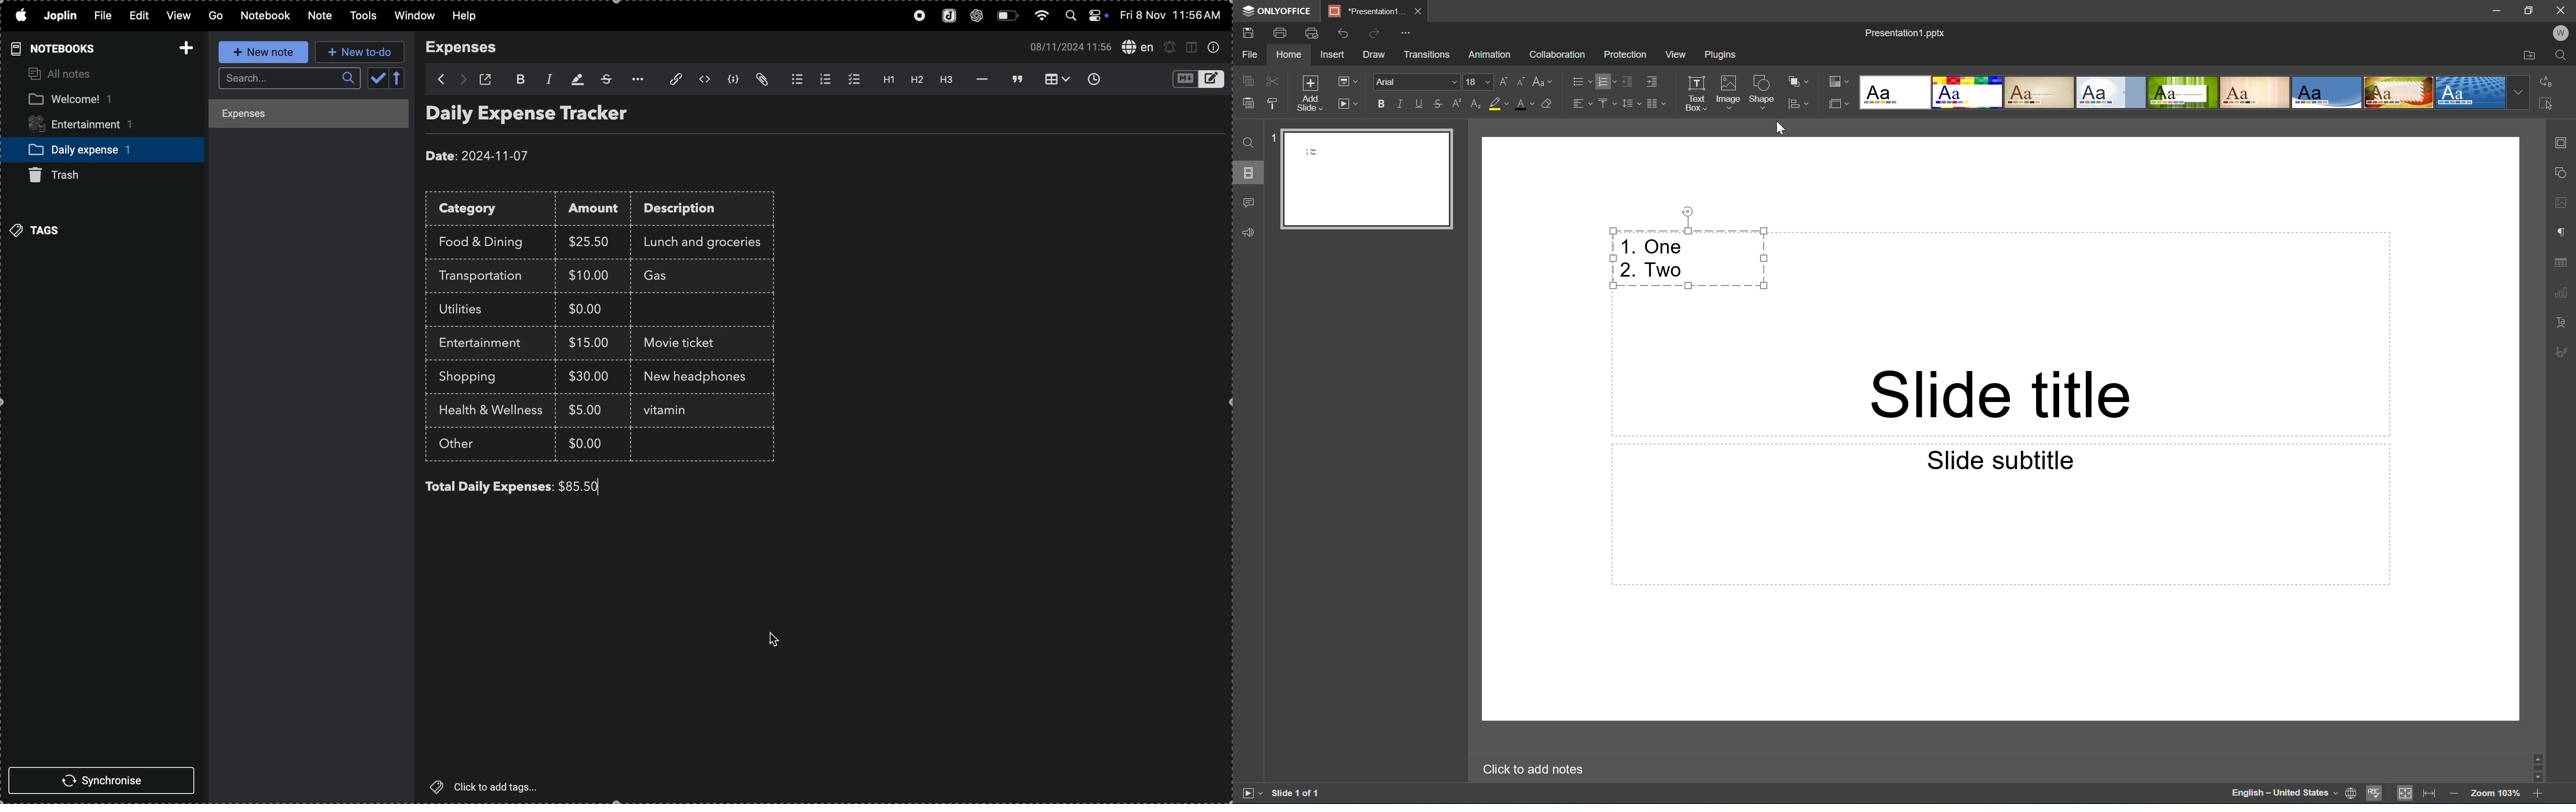 The height and width of the screenshot is (812, 2576). What do you see at coordinates (1539, 81) in the screenshot?
I see `Change case` at bounding box center [1539, 81].